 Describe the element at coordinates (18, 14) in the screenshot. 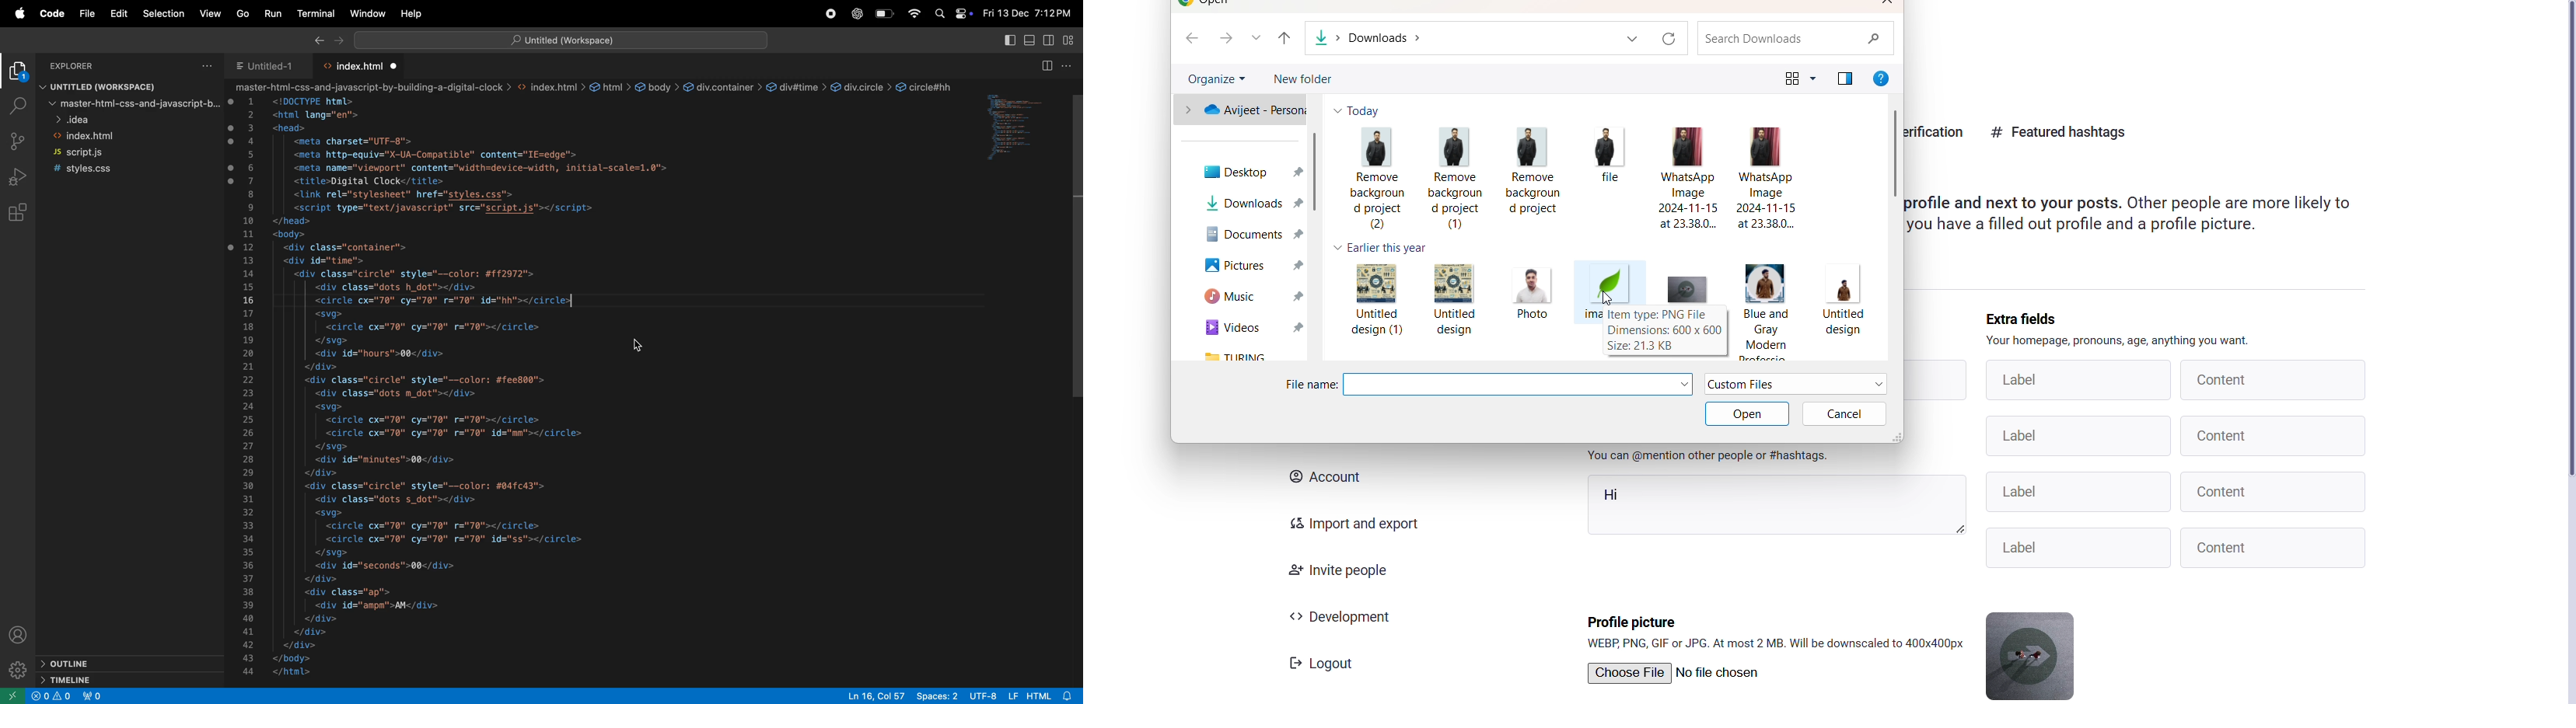

I see `apple menu` at that location.